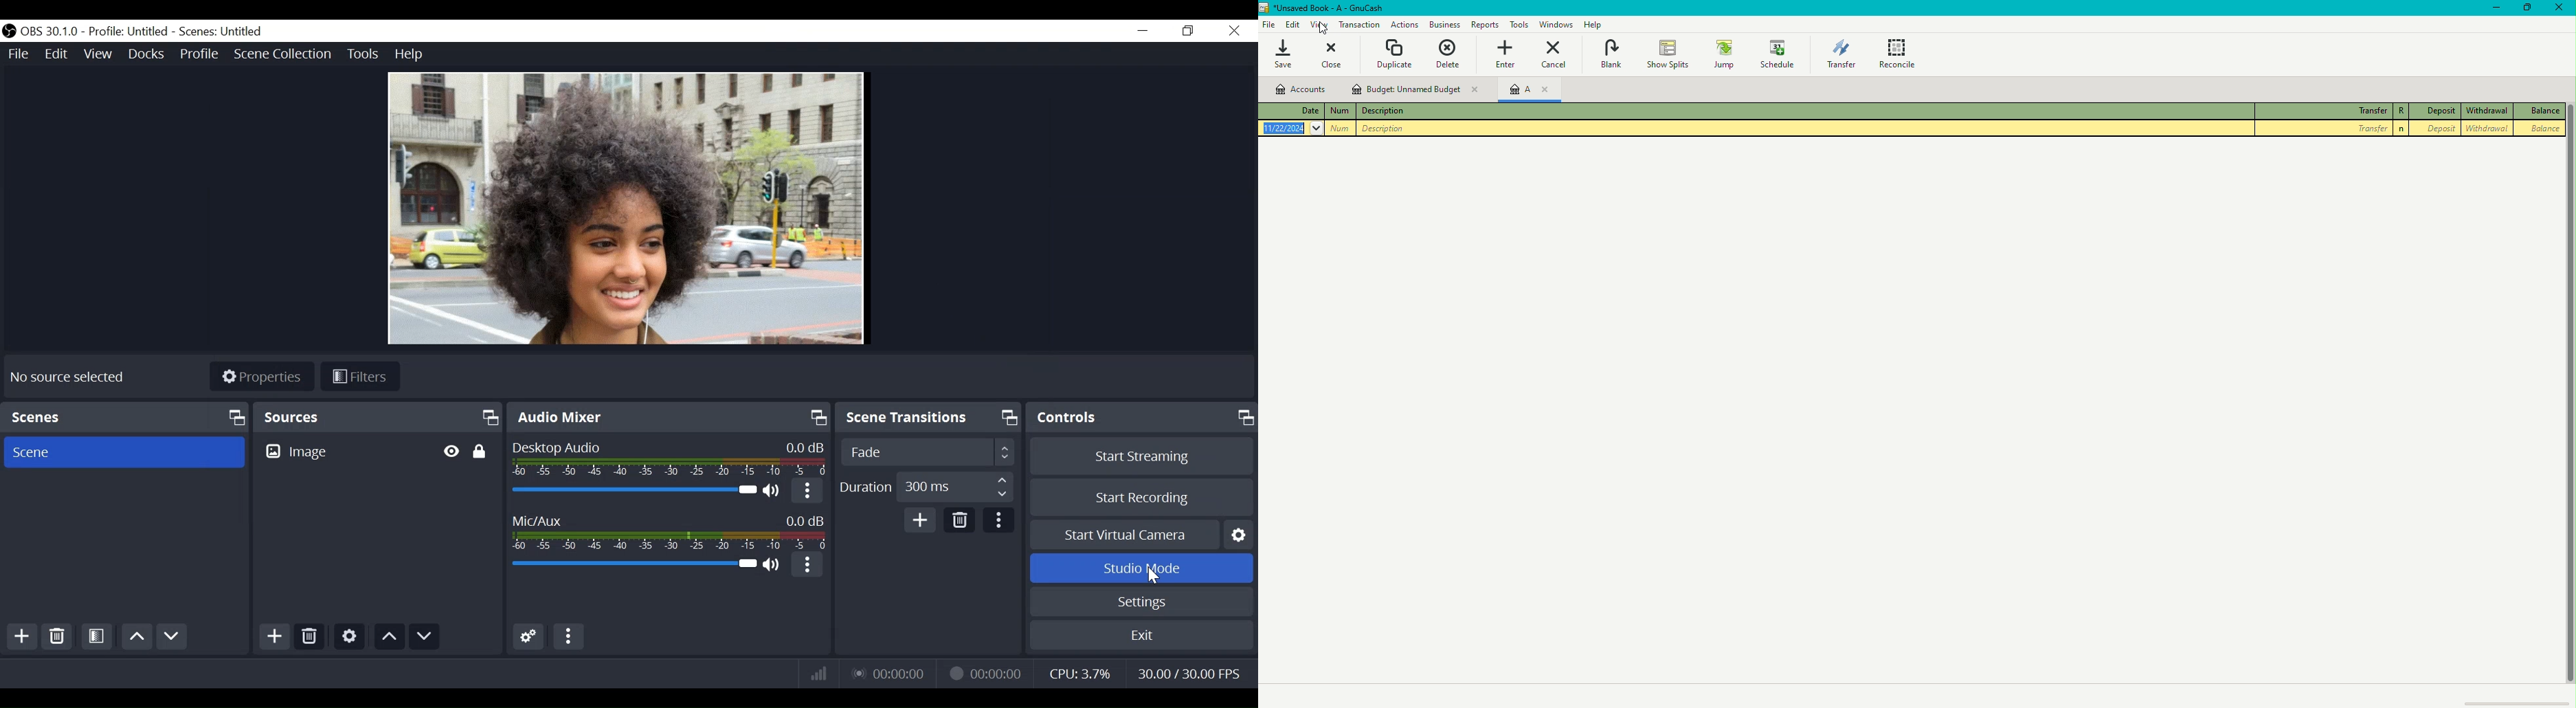  Describe the element at coordinates (894, 675) in the screenshot. I see `Live Status` at that location.